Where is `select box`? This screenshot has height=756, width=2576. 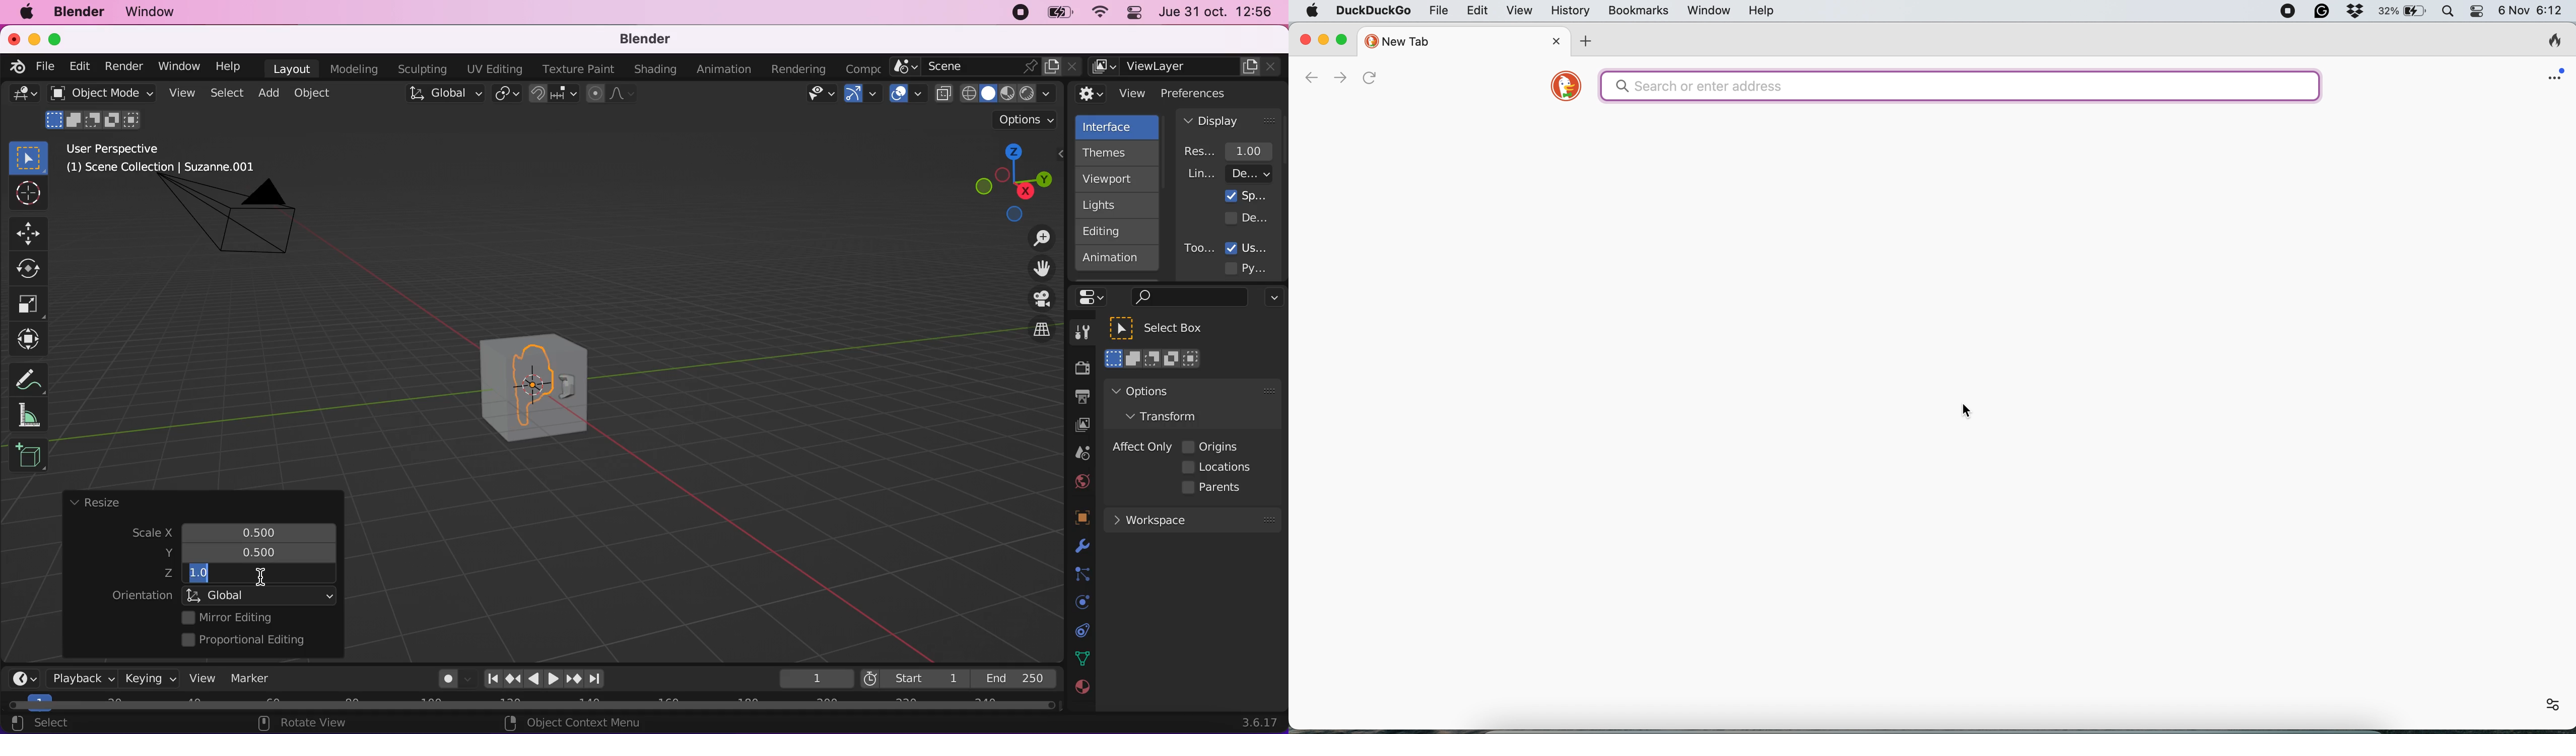 select box is located at coordinates (1169, 328).